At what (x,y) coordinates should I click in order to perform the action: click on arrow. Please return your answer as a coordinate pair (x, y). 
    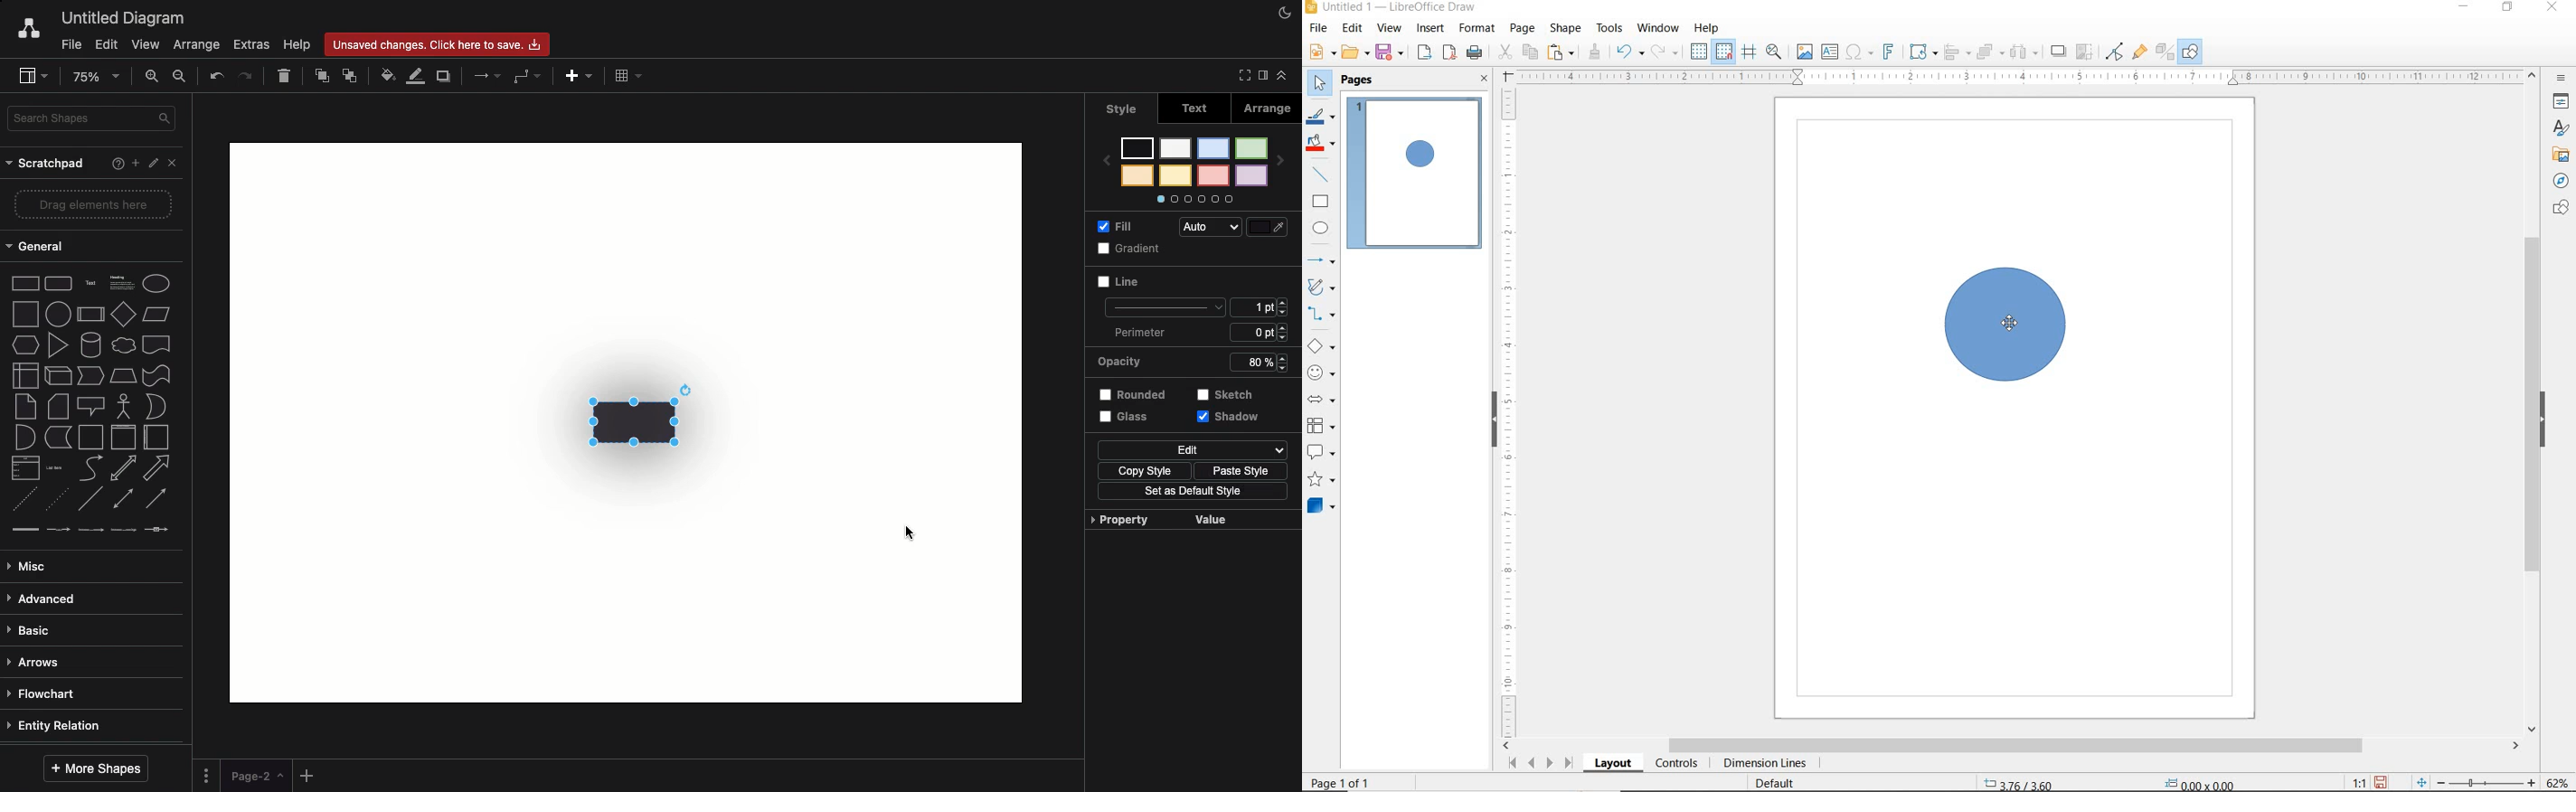
    Looking at the image, I should click on (157, 470).